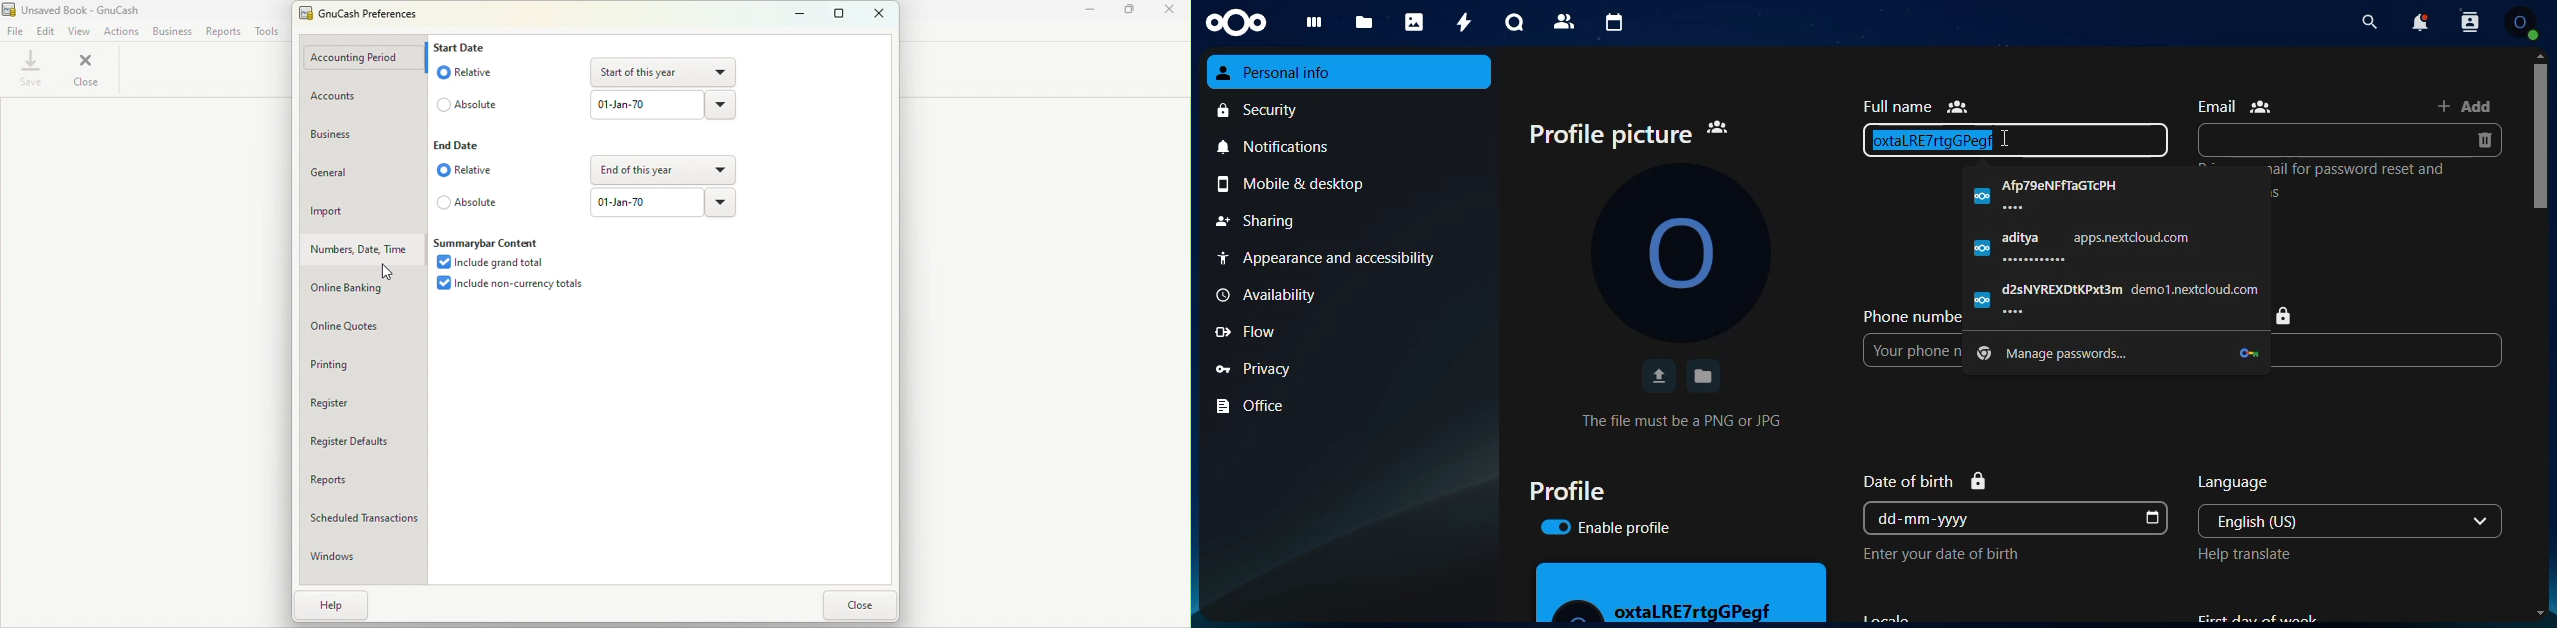  What do you see at coordinates (2483, 140) in the screenshot?
I see `delete` at bounding box center [2483, 140].